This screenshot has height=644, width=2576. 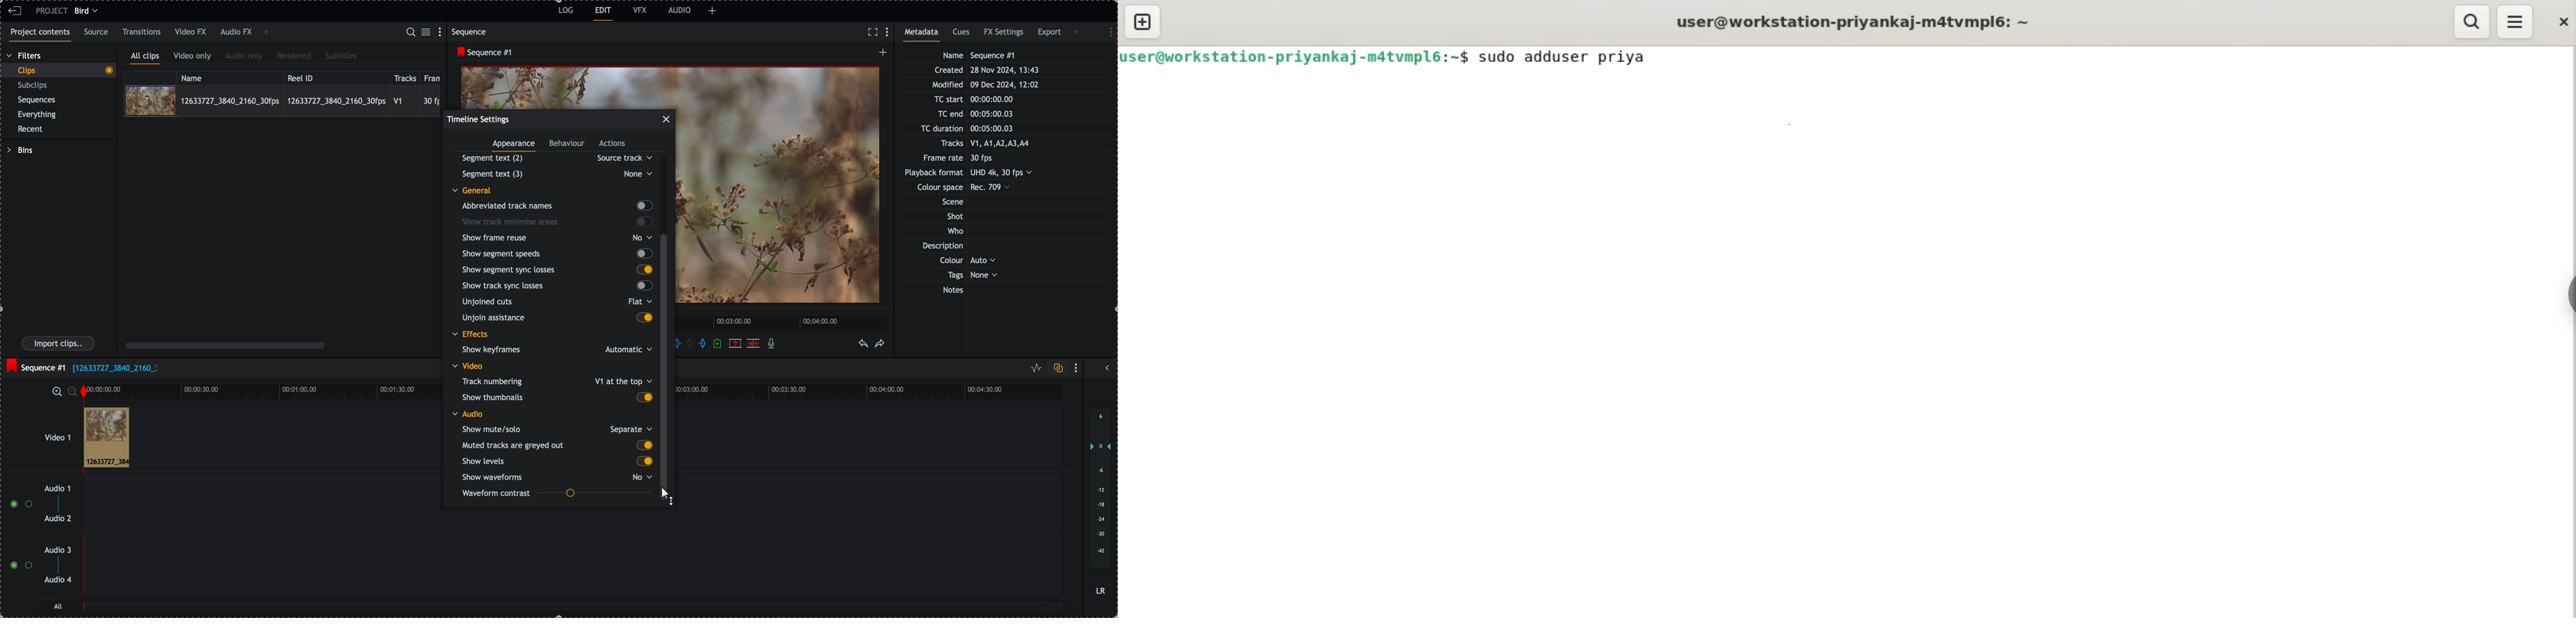 I want to click on add 'out' mark, so click(x=702, y=344).